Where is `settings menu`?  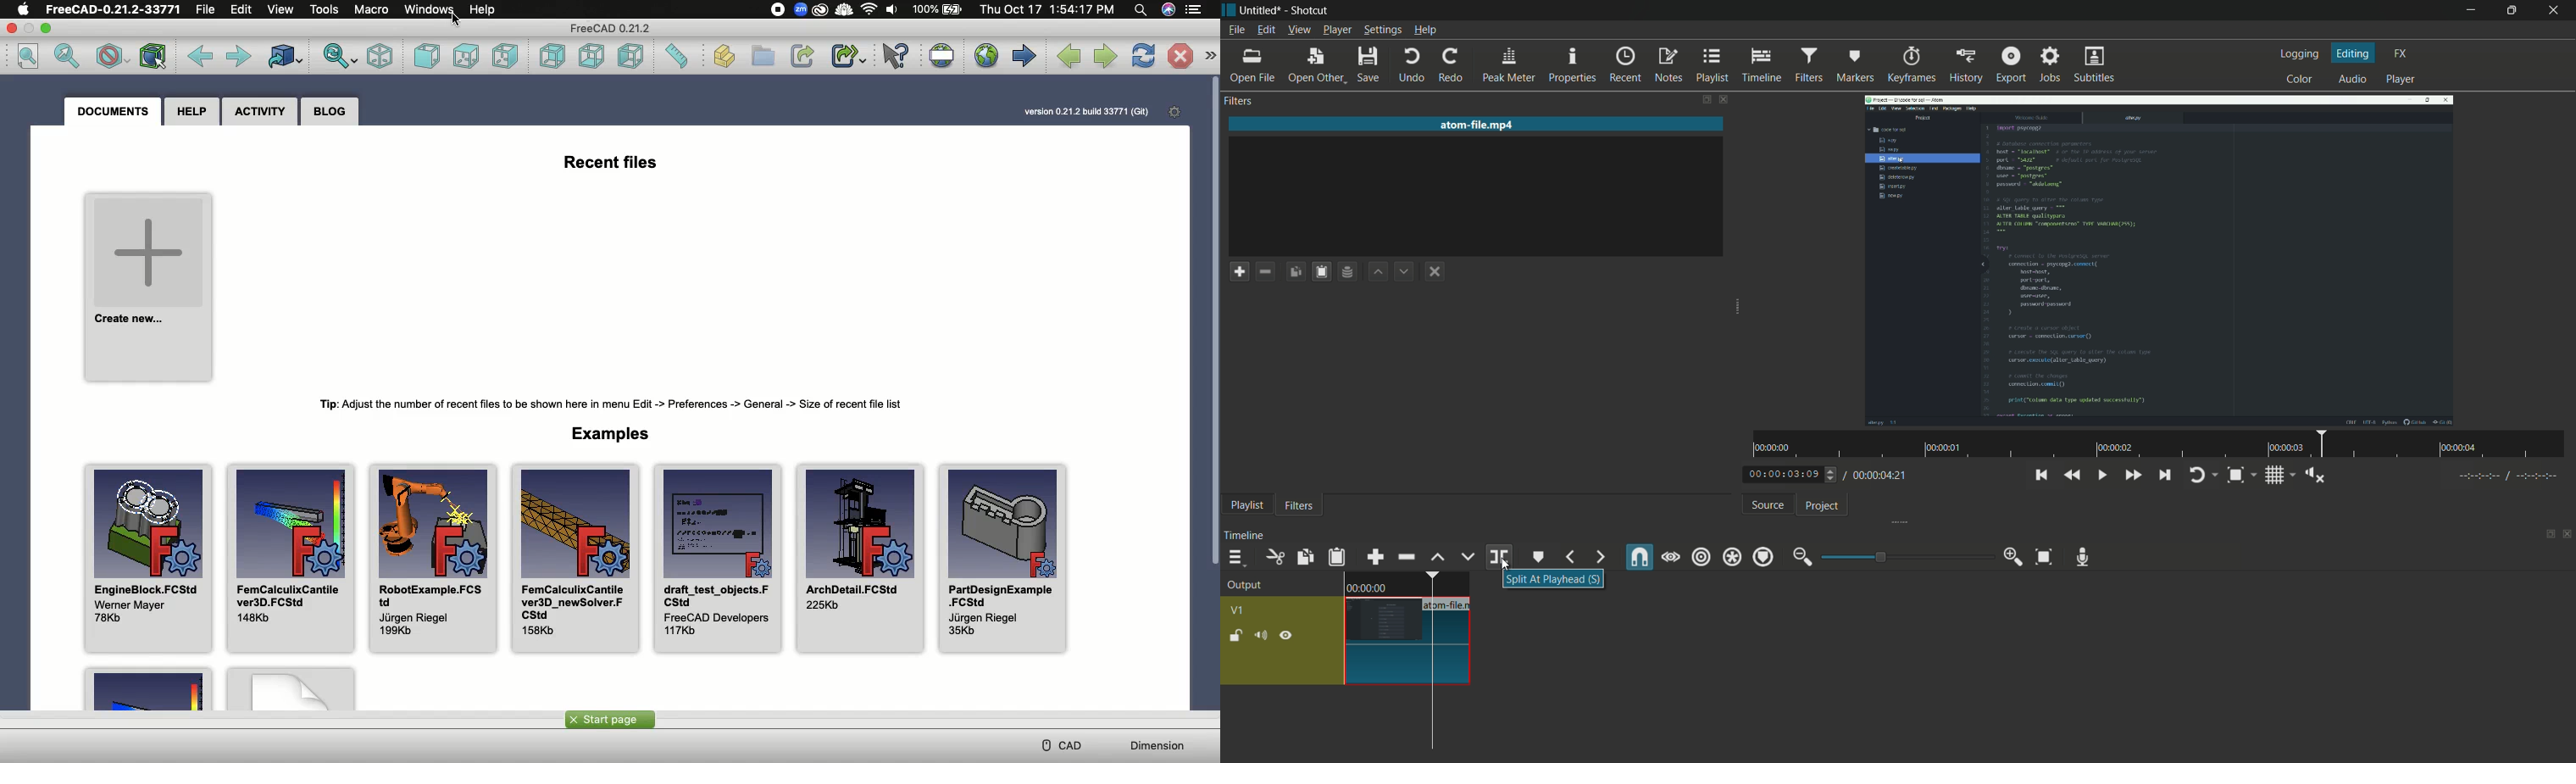
settings menu is located at coordinates (1383, 31).